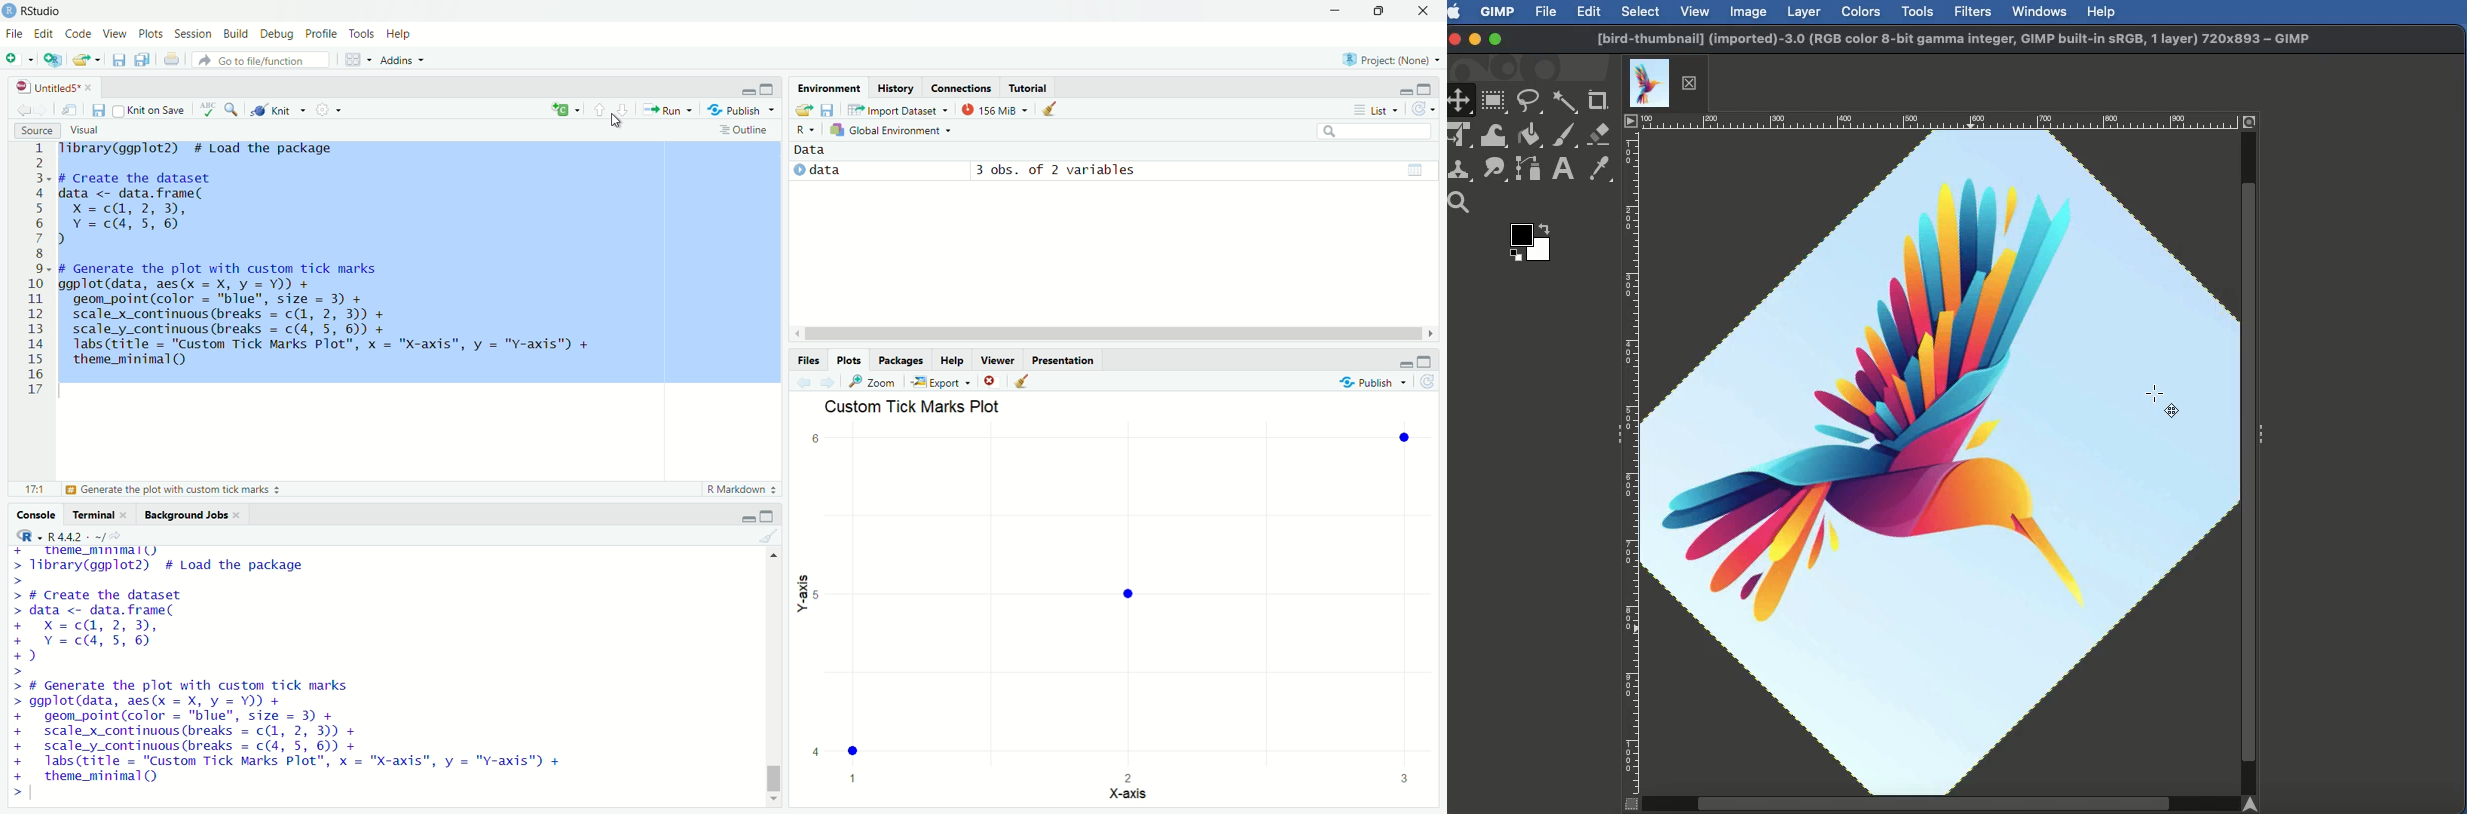 This screenshot has height=840, width=2492. What do you see at coordinates (1109, 333) in the screenshot?
I see `scrollbar` at bounding box center [1109, 333].